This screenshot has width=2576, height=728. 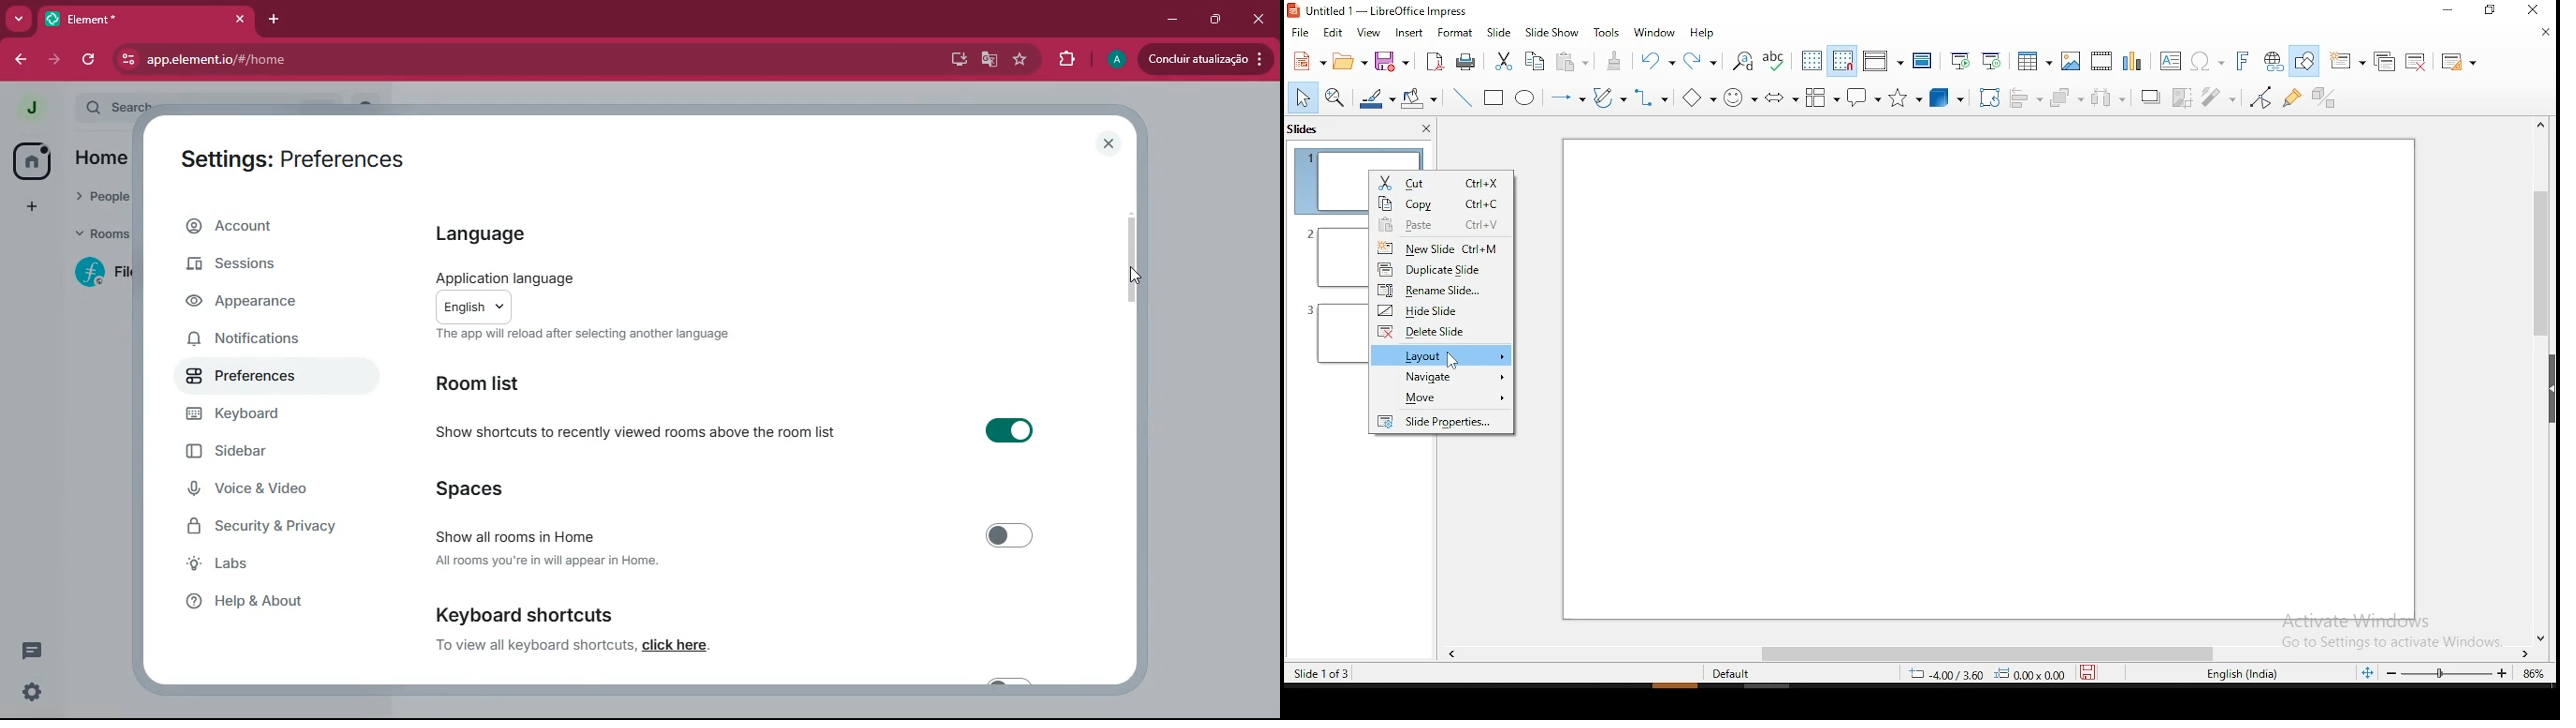 What do you see at coordinates (1948, 97) in the screenshot?
I see `3D shapes` at bounding box center [1948, 97].